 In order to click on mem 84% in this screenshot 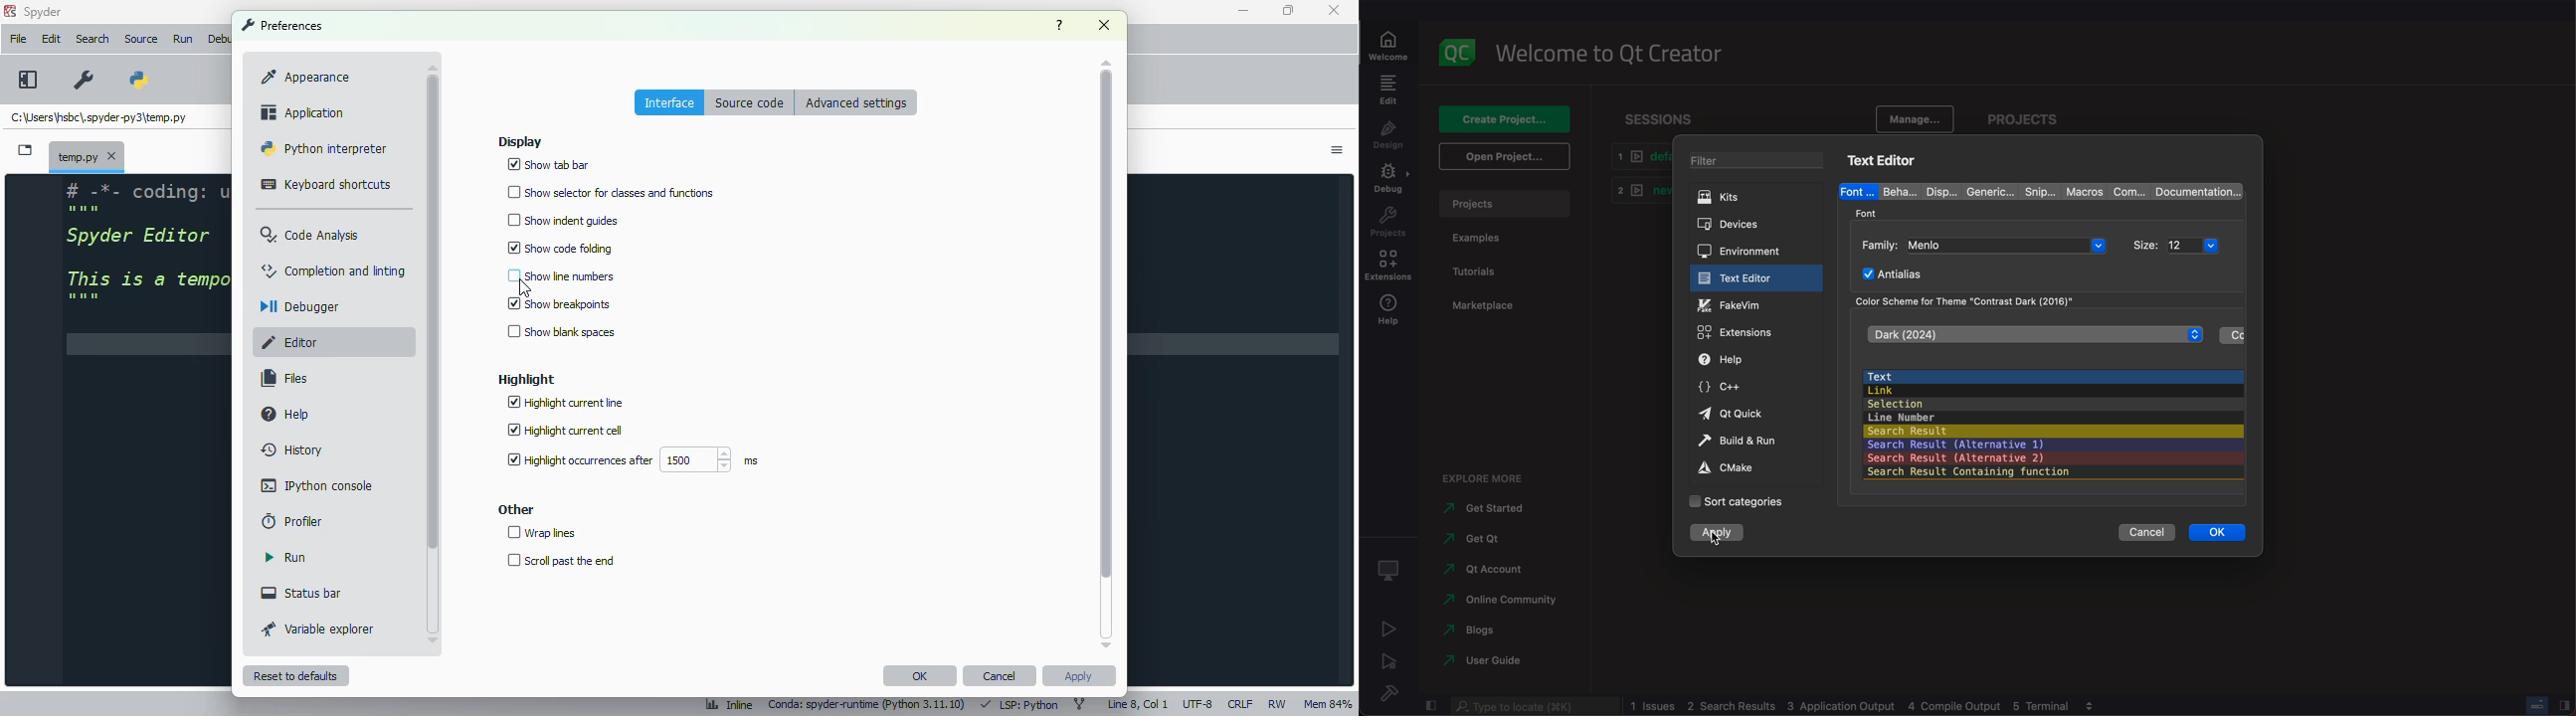, I will do `click(1326, 703)`.